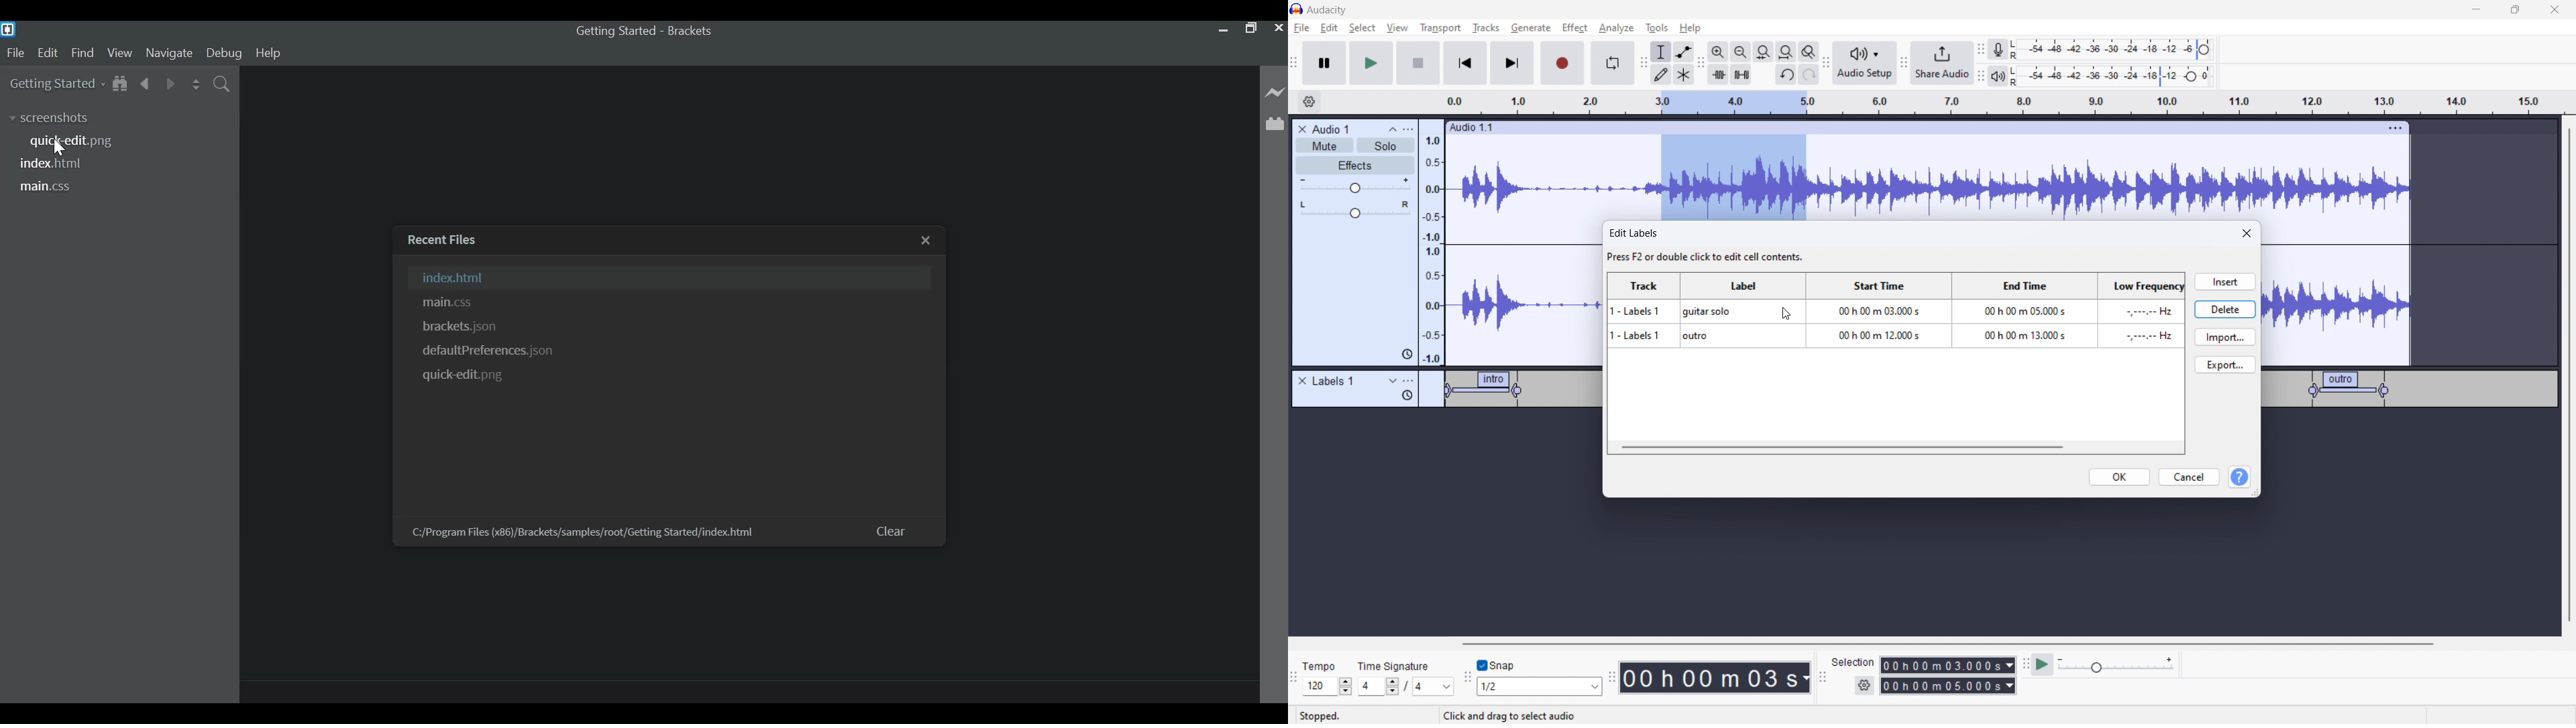 This screenshot has height=728, width=2576. I want to click on multi tool, so click(1684, 74).